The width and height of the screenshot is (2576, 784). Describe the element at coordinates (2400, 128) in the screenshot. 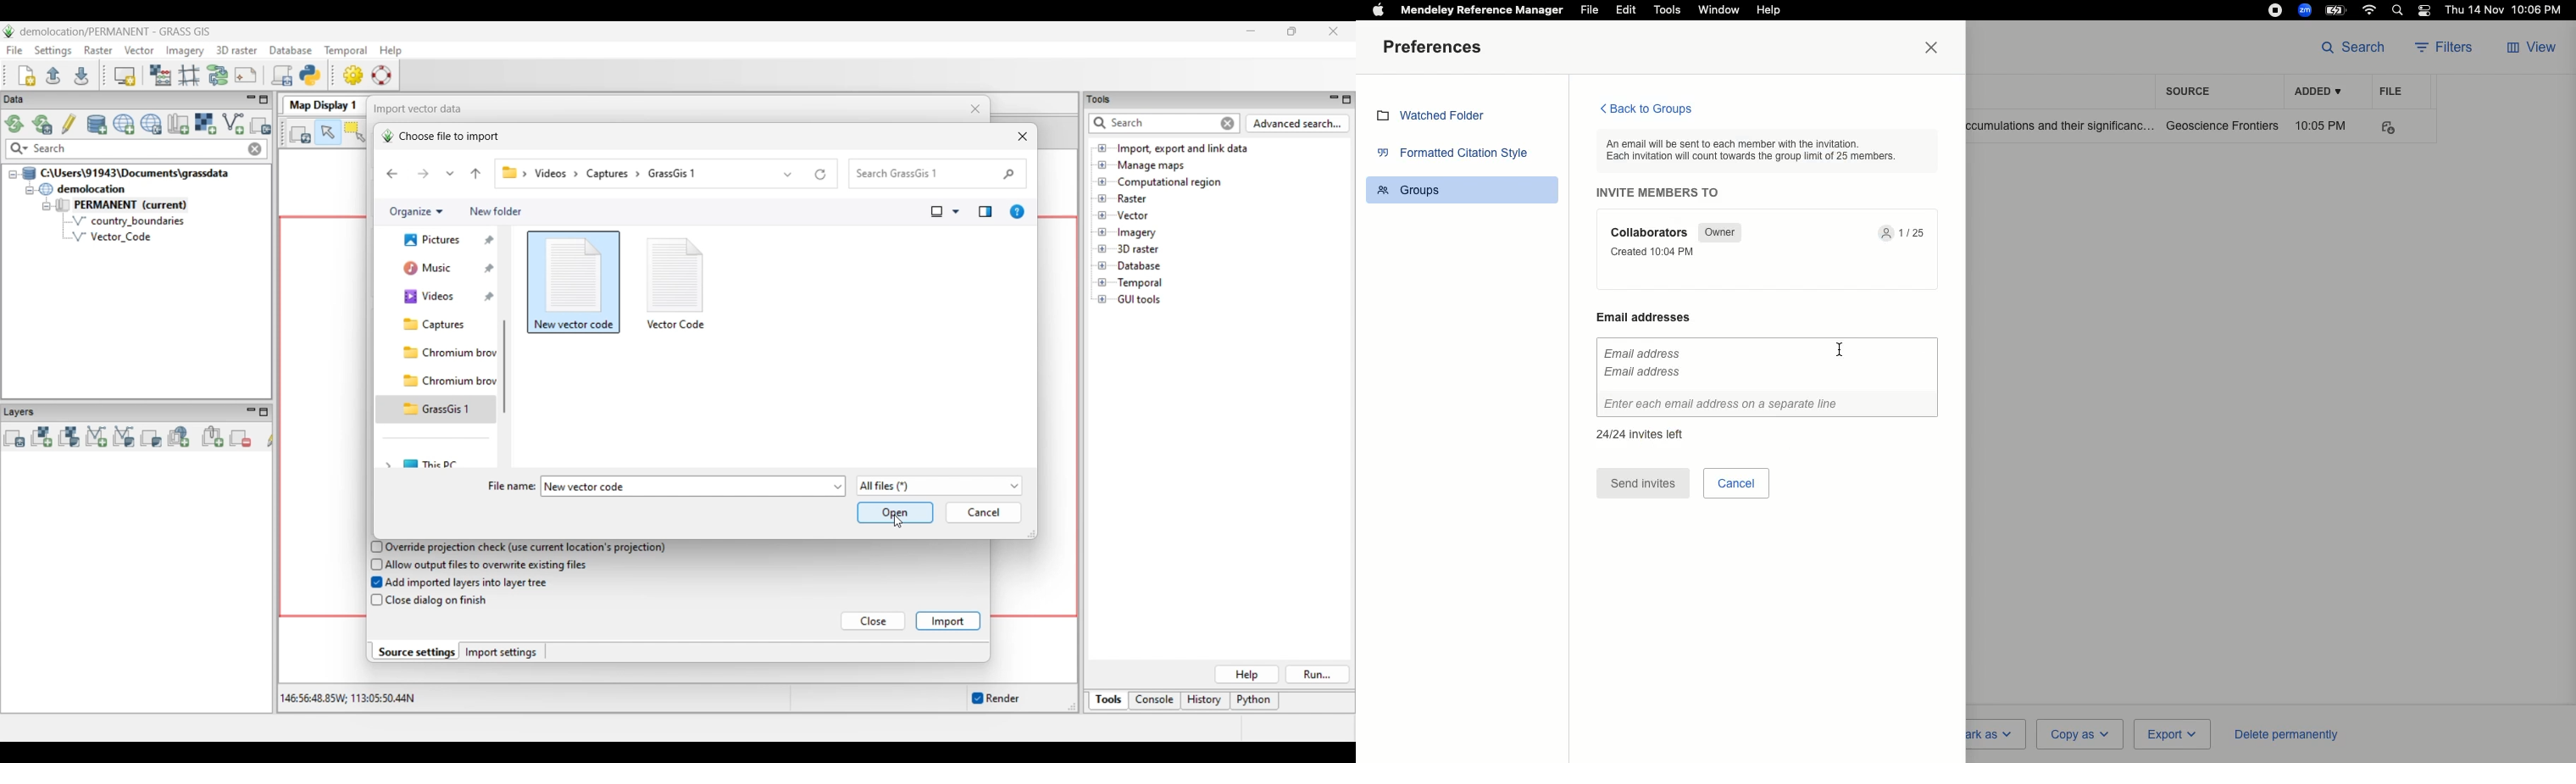

I see `PDF` at that location.